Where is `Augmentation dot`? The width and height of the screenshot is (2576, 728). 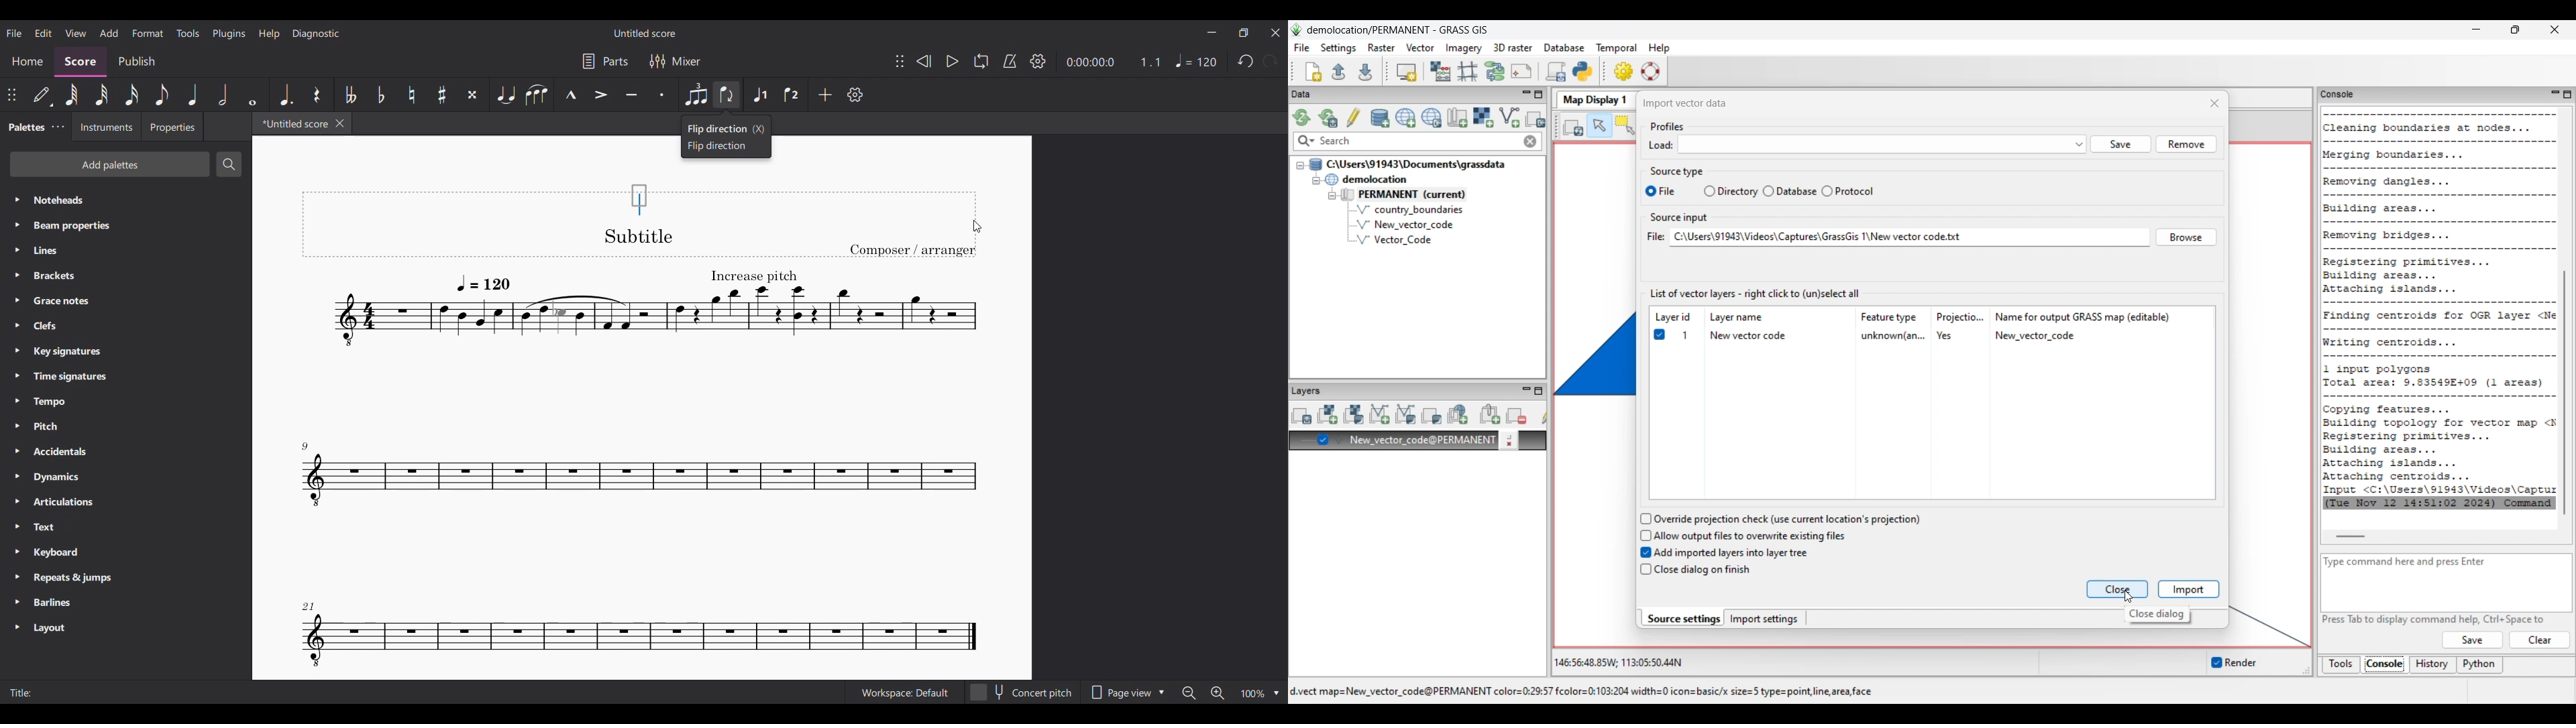 Augmentation dot is located at coordinates (285, 95).